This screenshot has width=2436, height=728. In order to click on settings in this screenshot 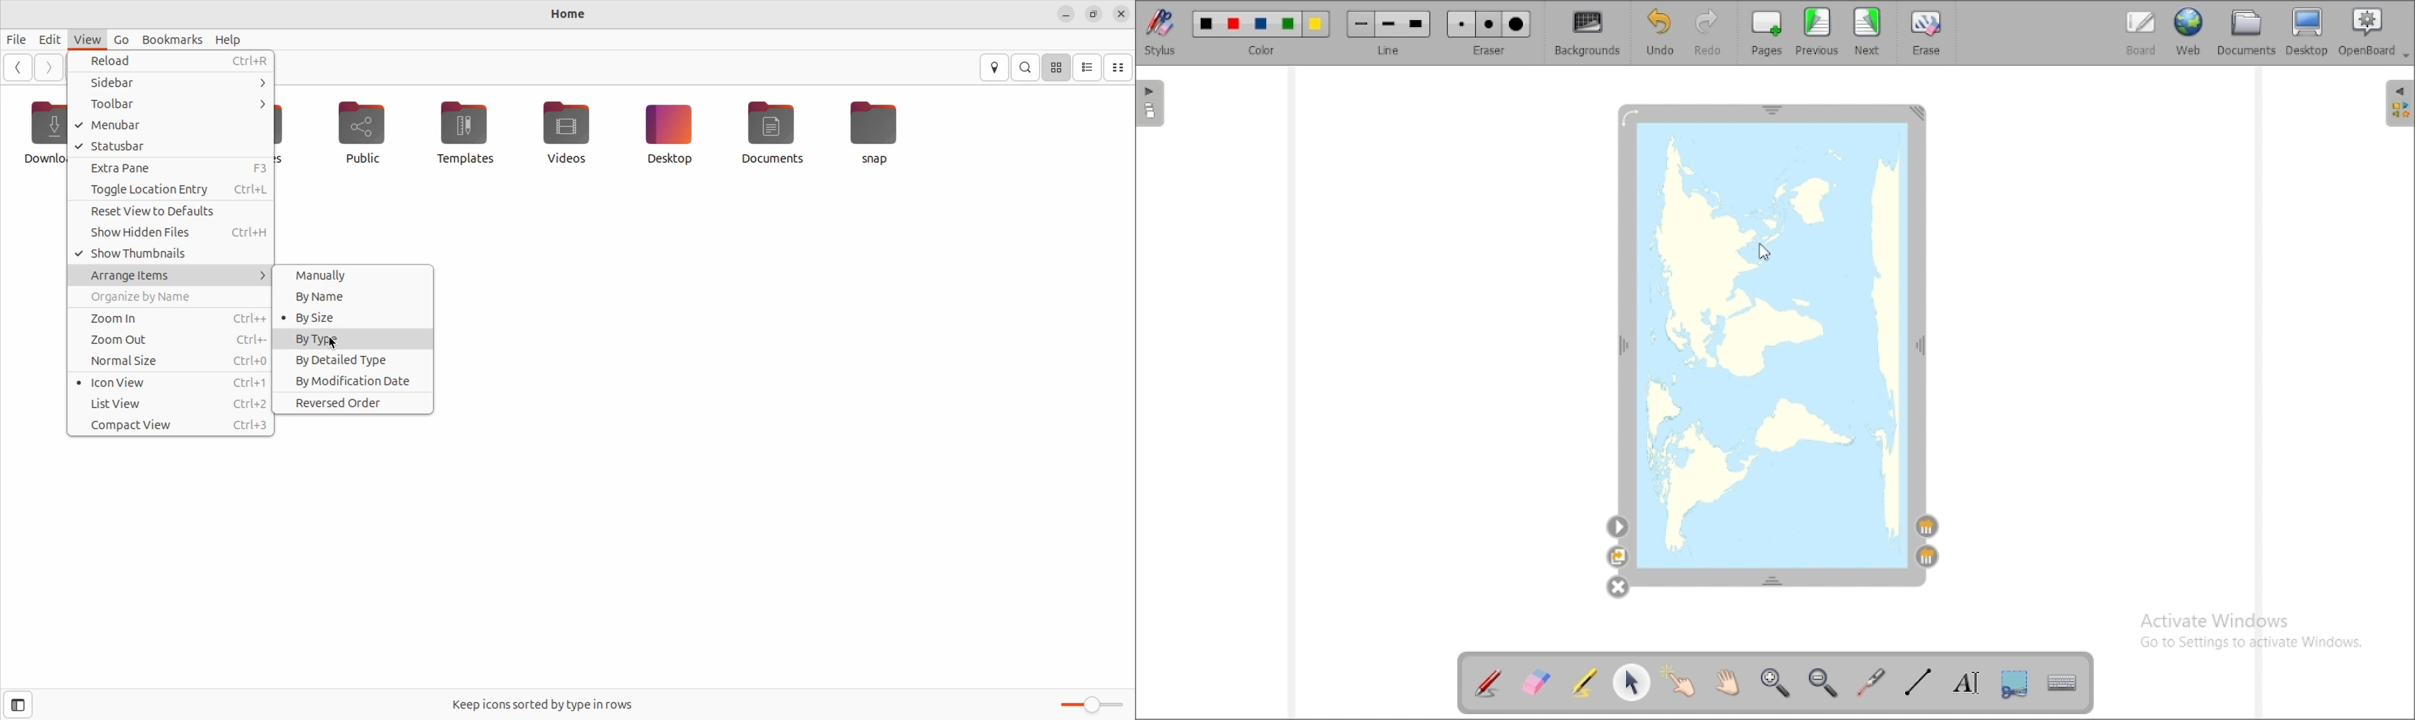, I will do `click(1618, 527)`.